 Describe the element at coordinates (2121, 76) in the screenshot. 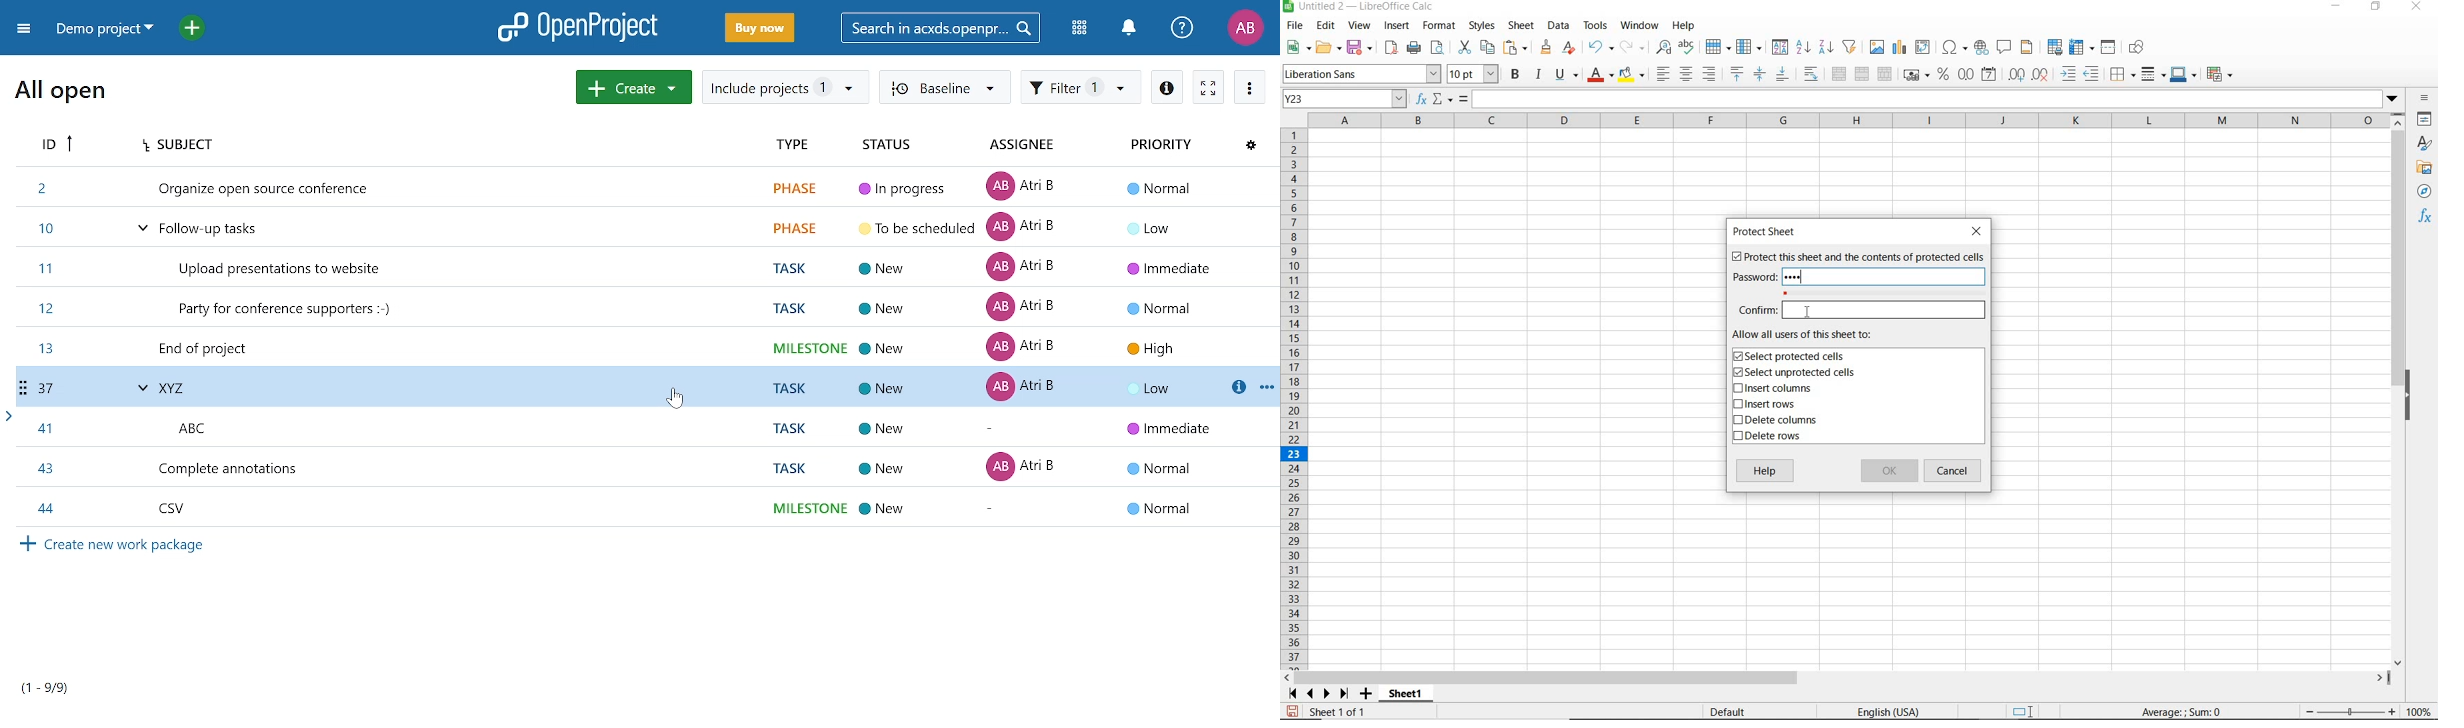

I see `BORDERS` at that location.